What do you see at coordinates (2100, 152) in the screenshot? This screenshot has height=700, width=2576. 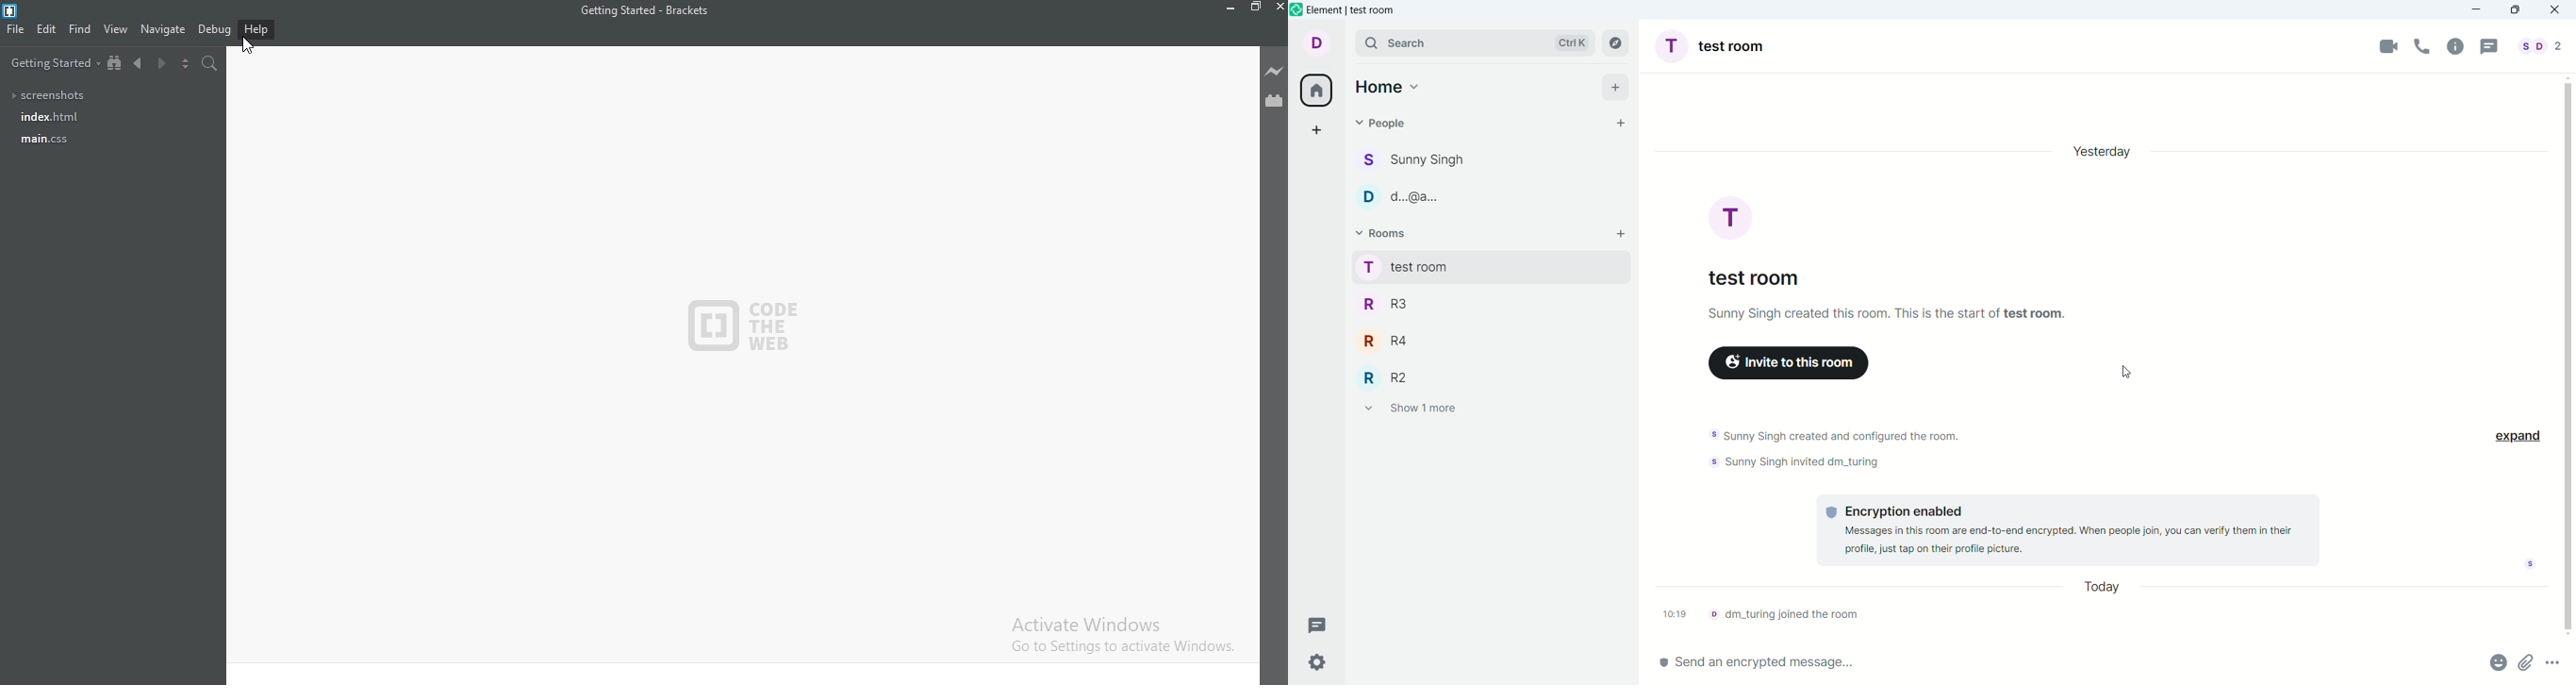 I see `day` at bounding box center [2100, 152].